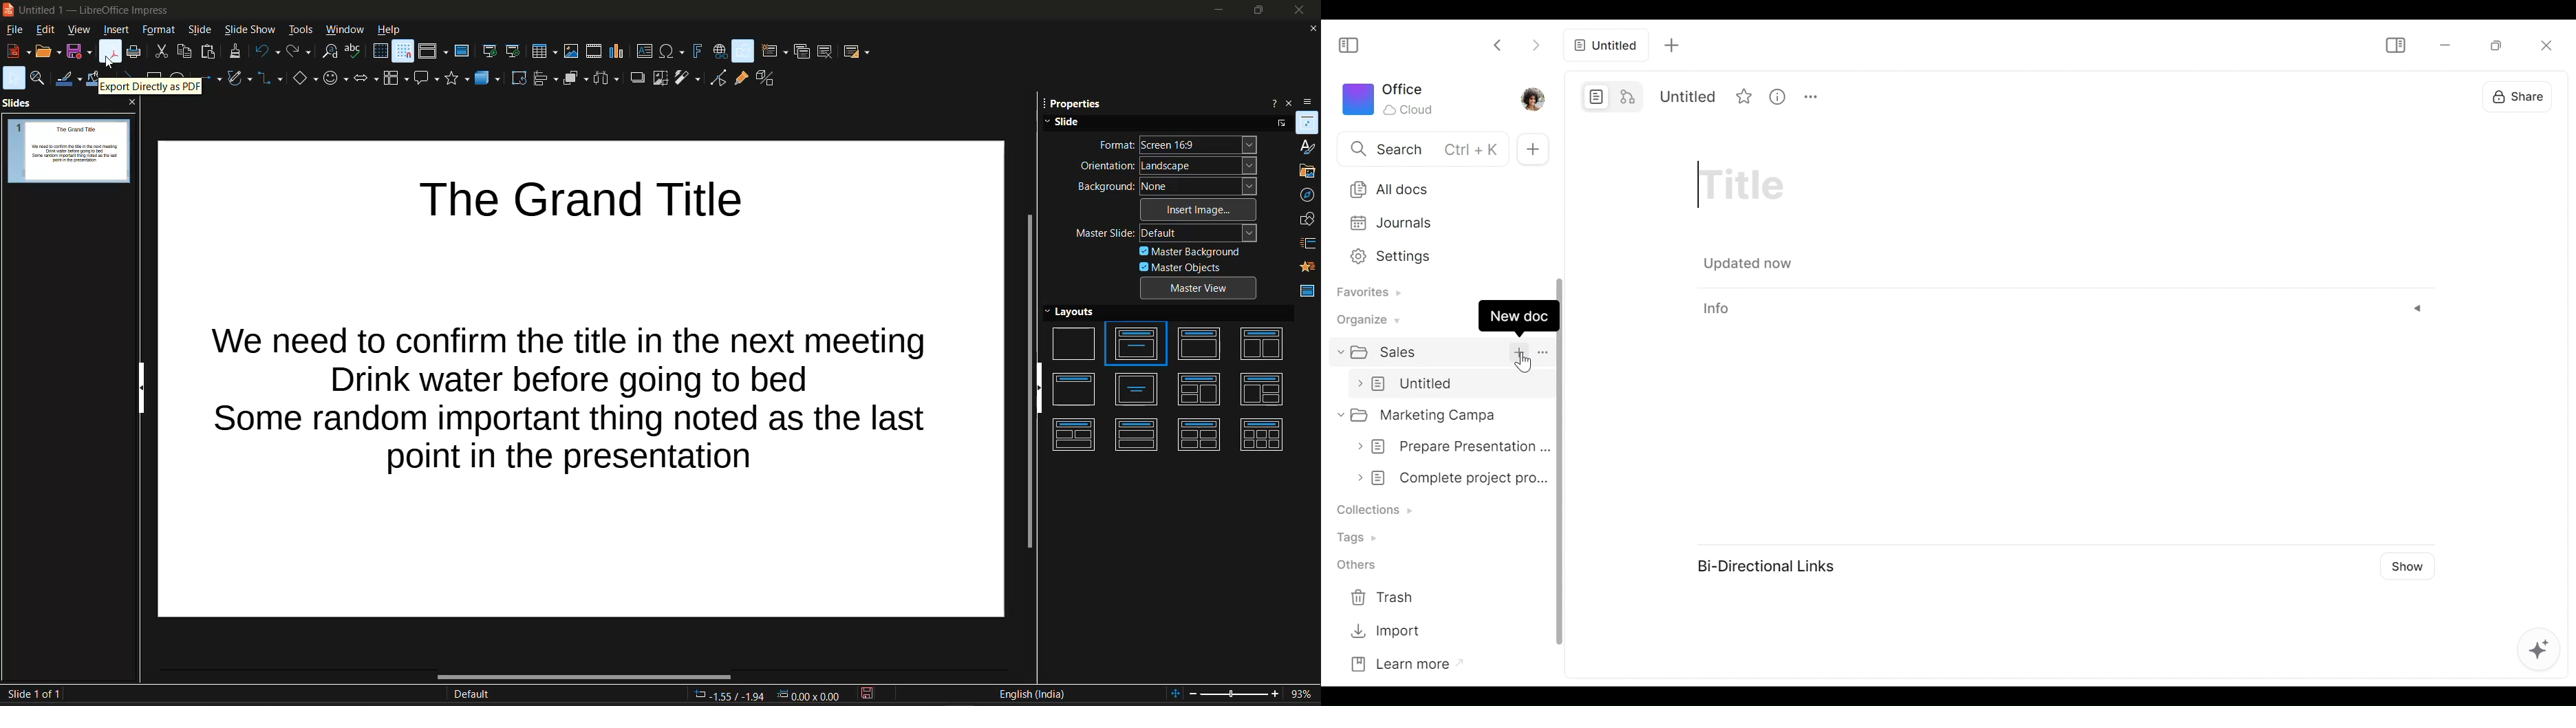  Describe the element at coordinates (1533, 150) in the screenshot. I see `New Tab` at that location.